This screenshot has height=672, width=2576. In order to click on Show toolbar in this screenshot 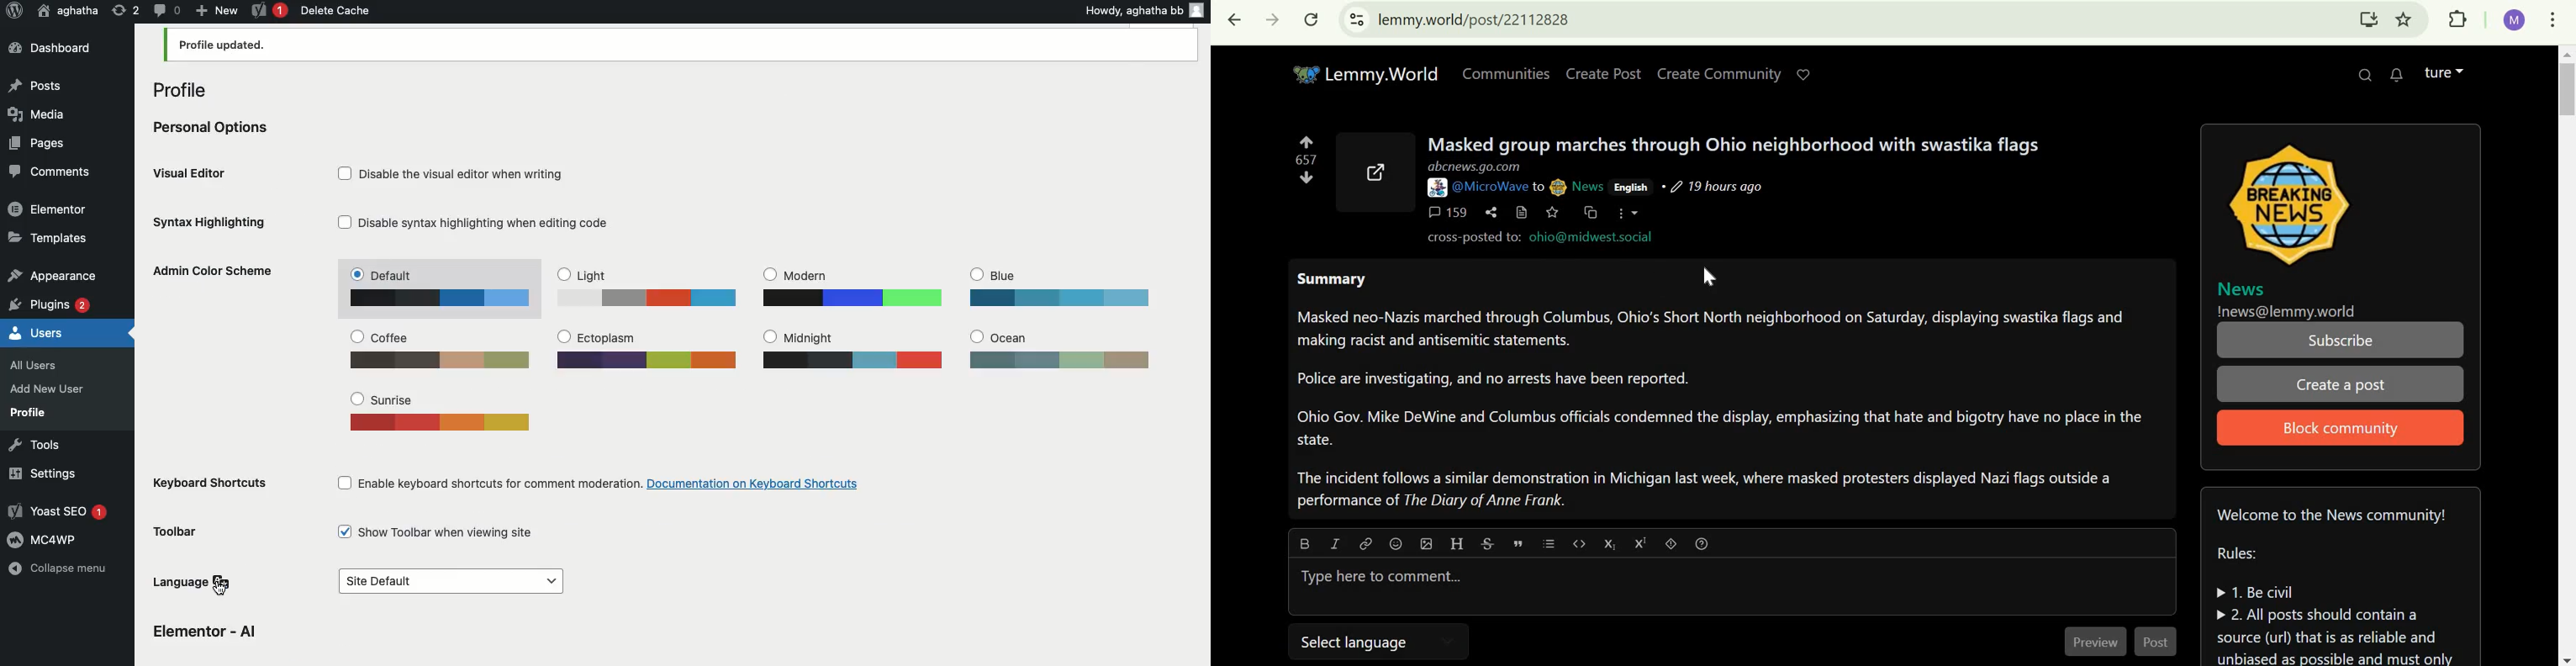, I will do `click(439, 530)`.